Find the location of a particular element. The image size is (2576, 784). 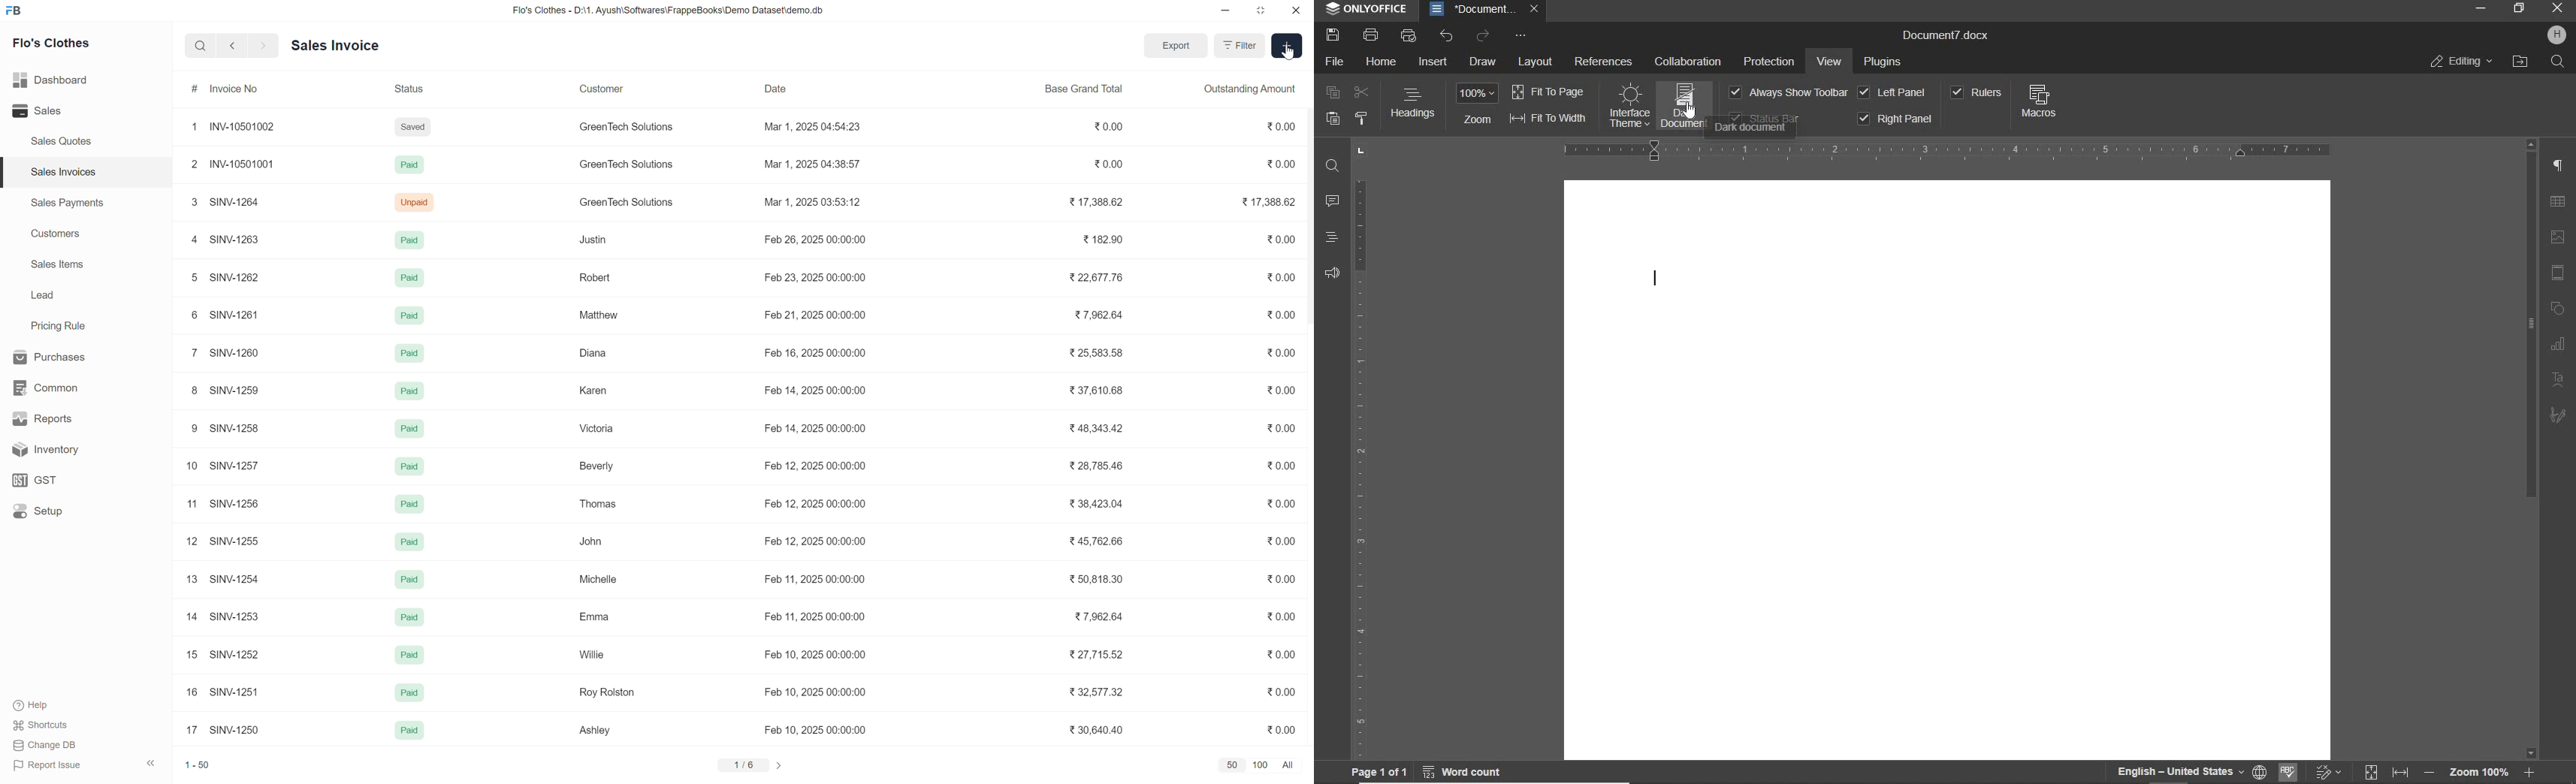

Invoice No is located at coordinates (235, 90).